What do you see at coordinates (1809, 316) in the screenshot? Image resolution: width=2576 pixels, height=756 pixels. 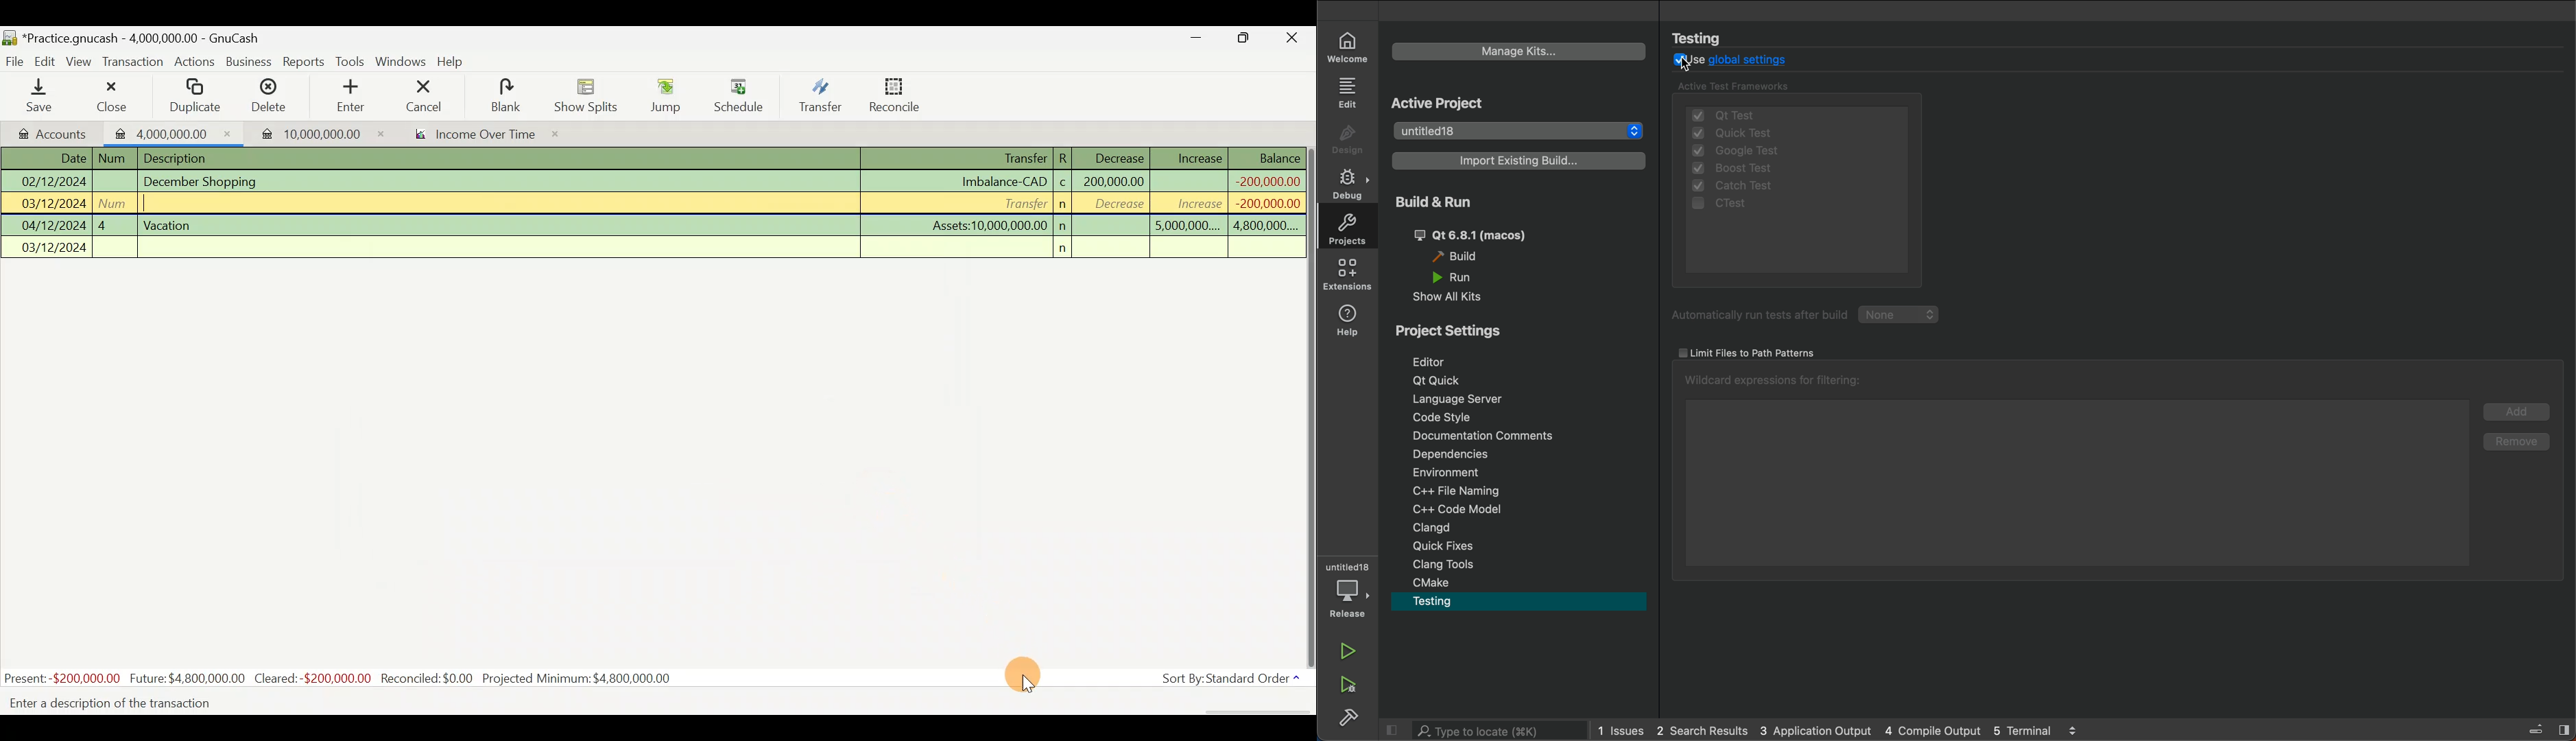 I see `automatic tests` at bounding box center [1809, 316].